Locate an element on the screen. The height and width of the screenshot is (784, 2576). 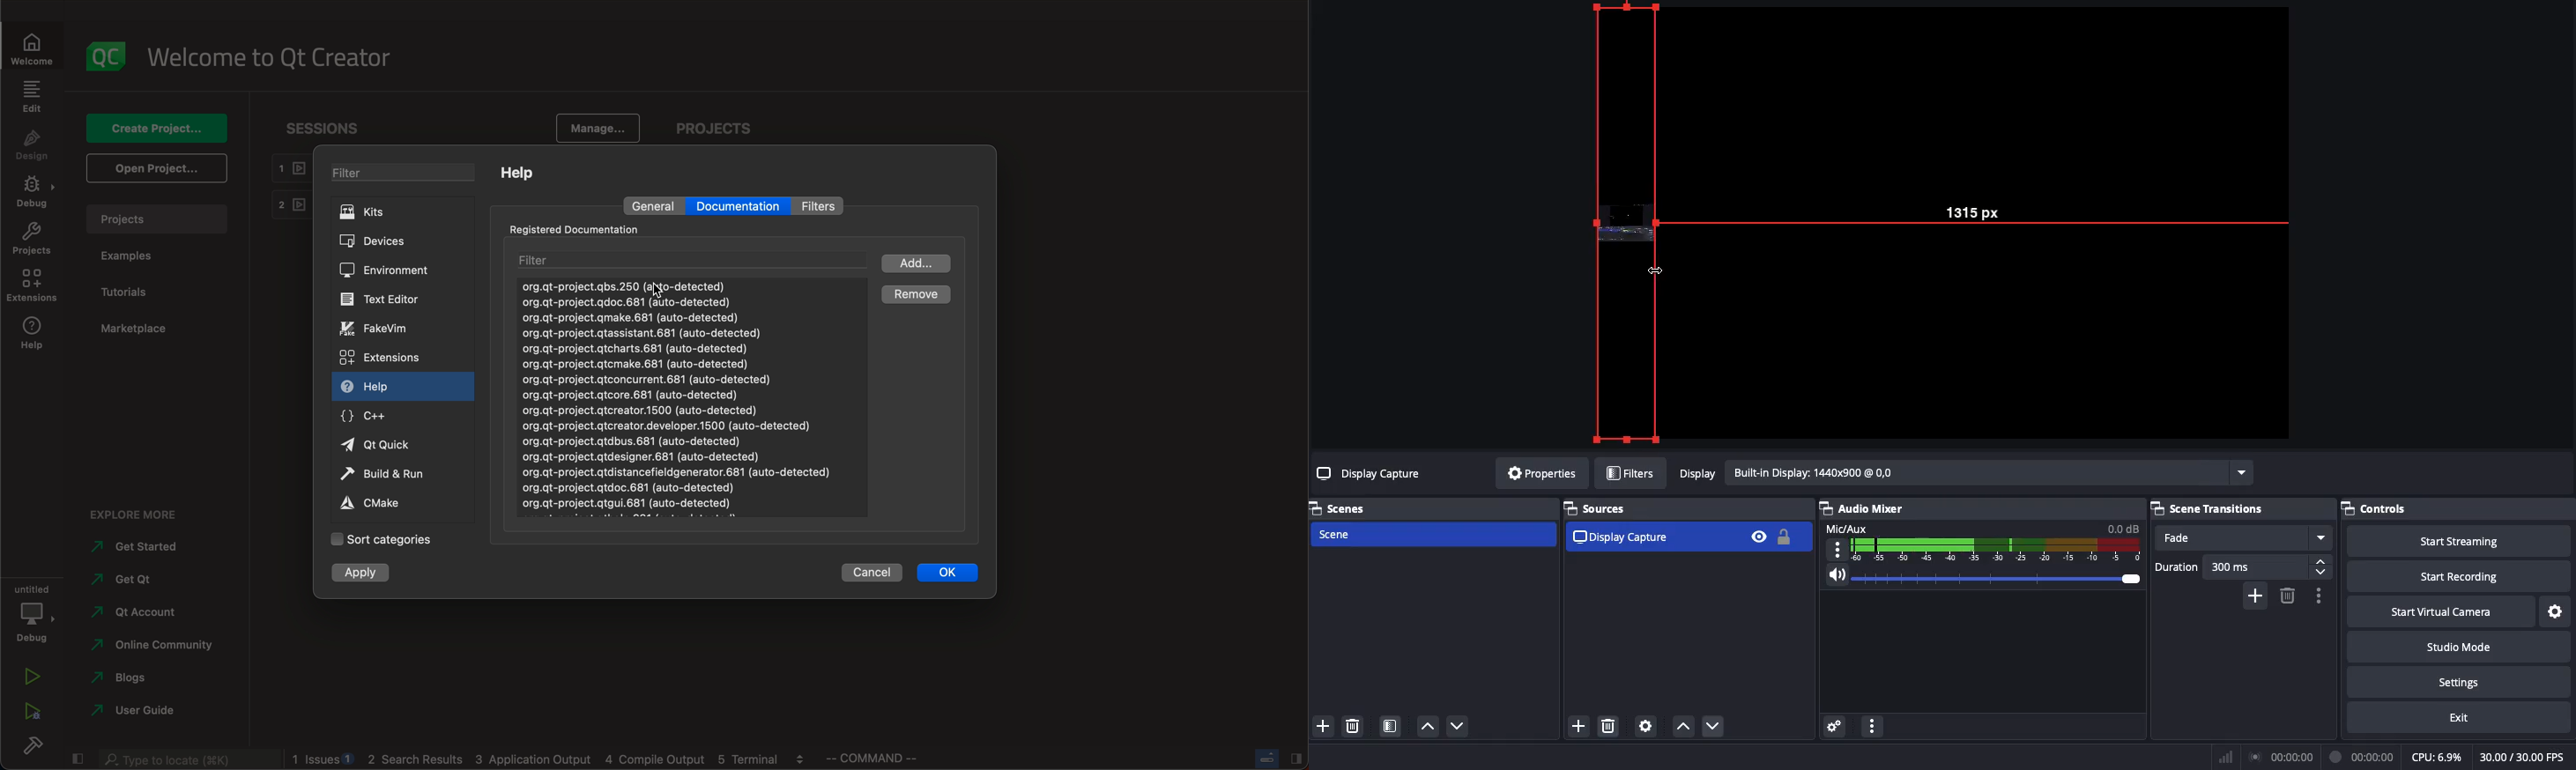
Delete is located at coordinates (1351, 726).